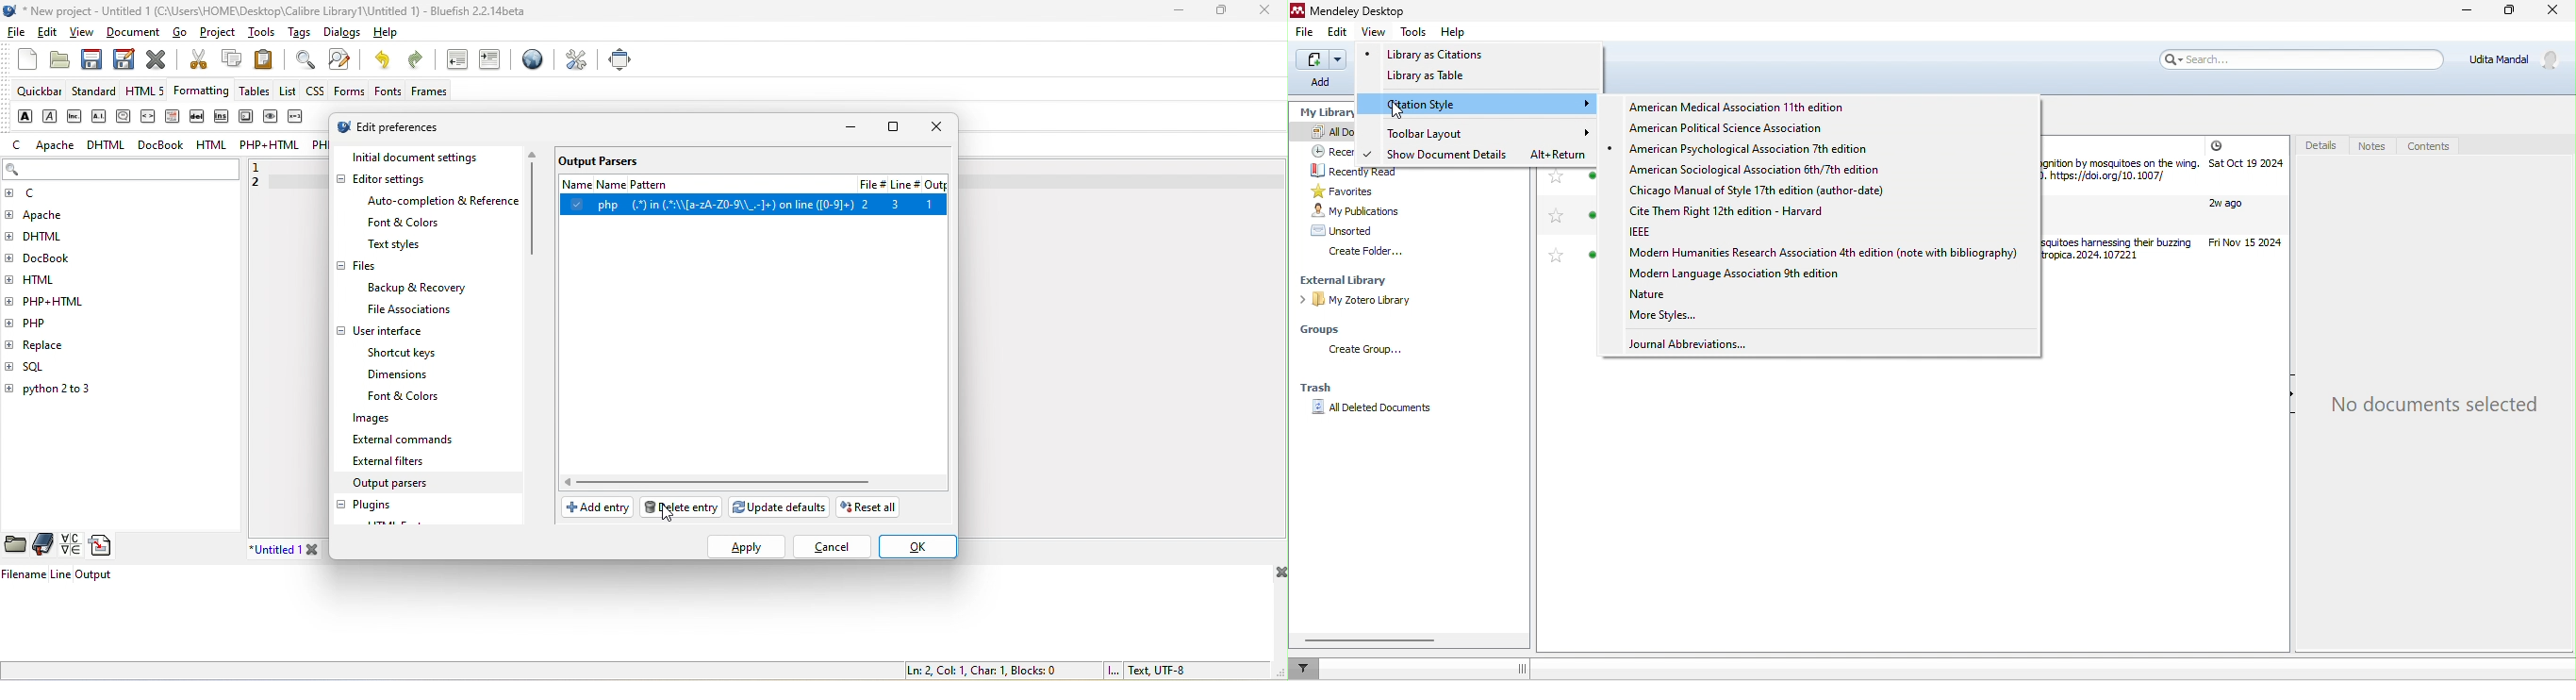 This screenshot has height=700, width=2576. What do you see at coordinates (1354, 281) in the screenshot?
I see `external library` at bounding box center [1354, 281].